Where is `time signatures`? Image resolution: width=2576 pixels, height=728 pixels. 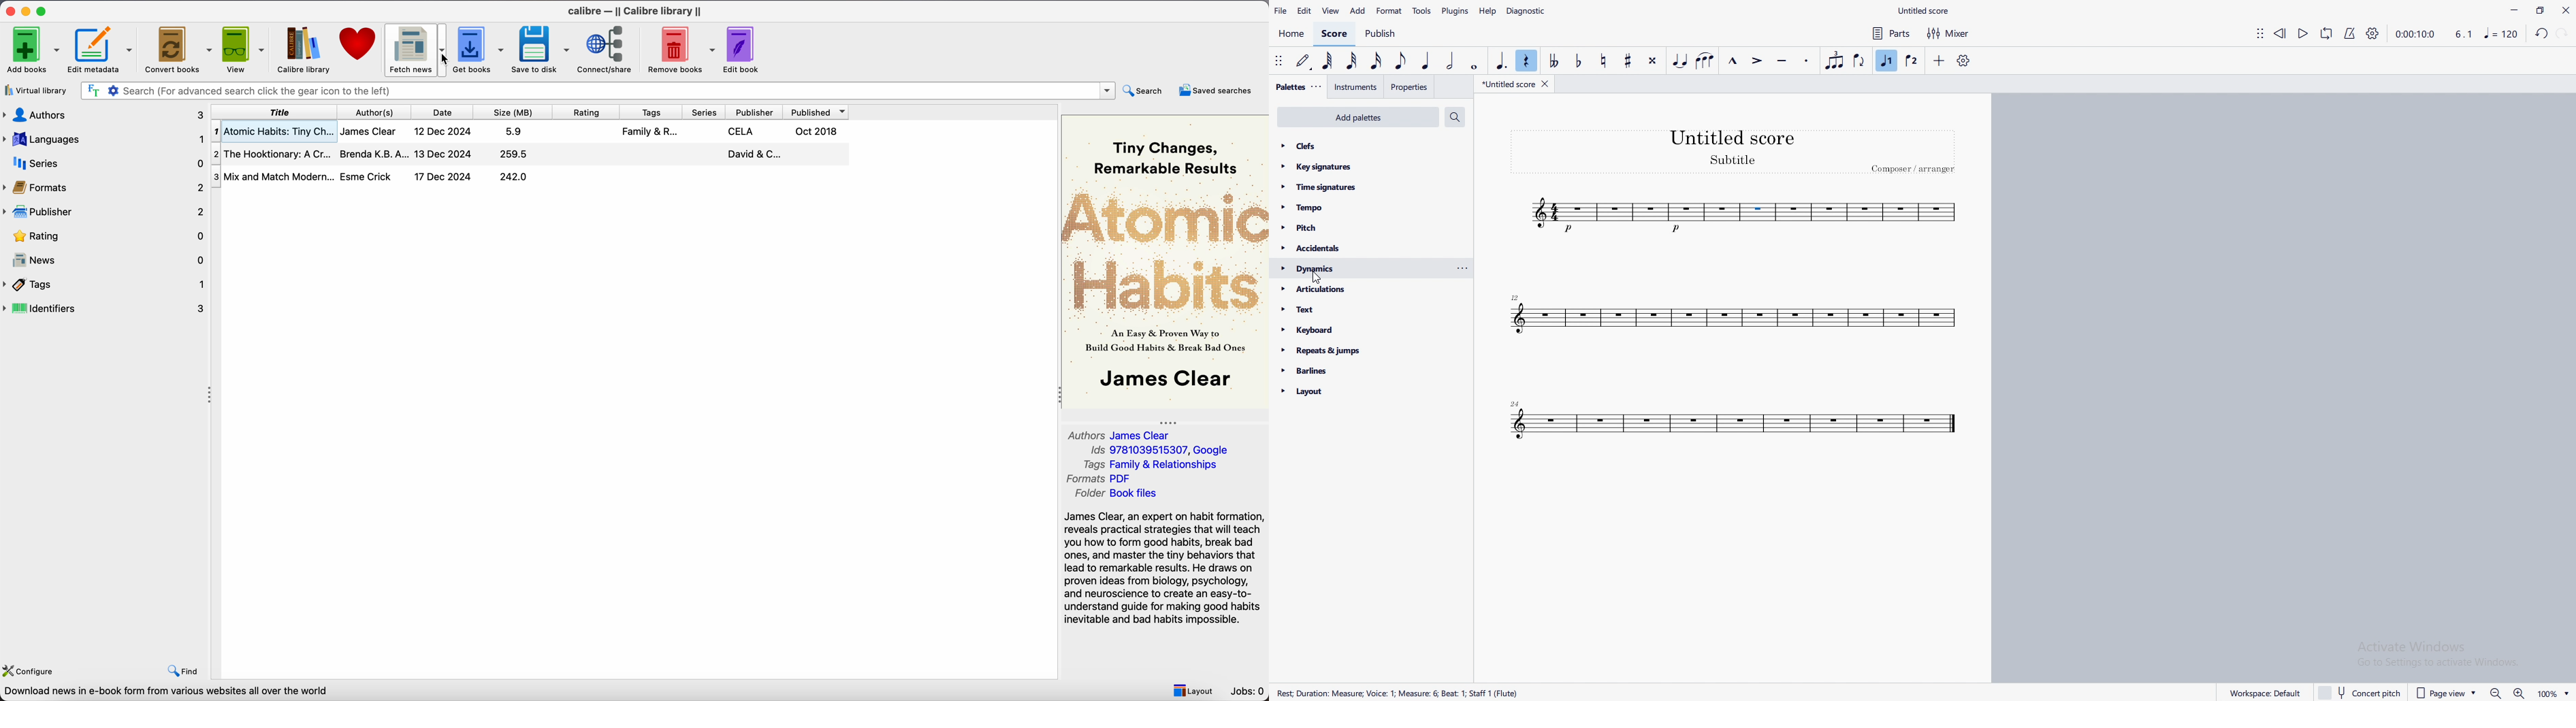
time signatures is located at coordinates (1357, 187).